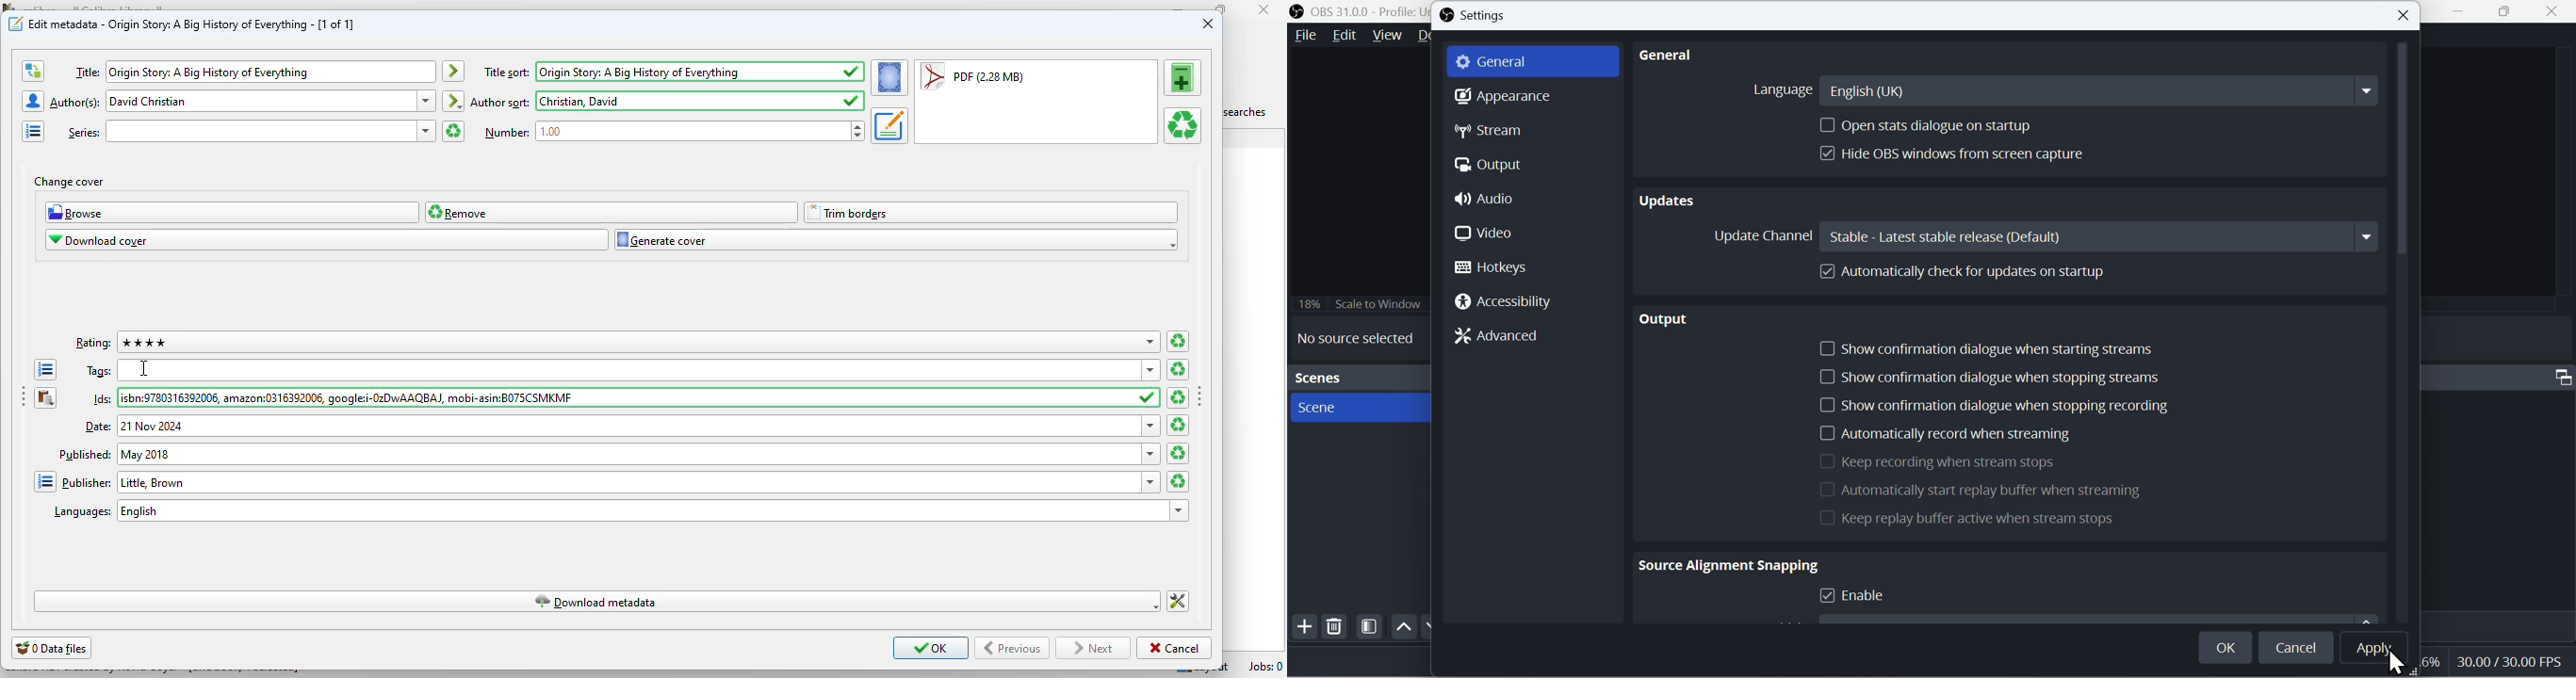  What do you see at coordinates (1178, 369) in the screenshot?
I see `clear all tags` at bounding box center [1178, 369].